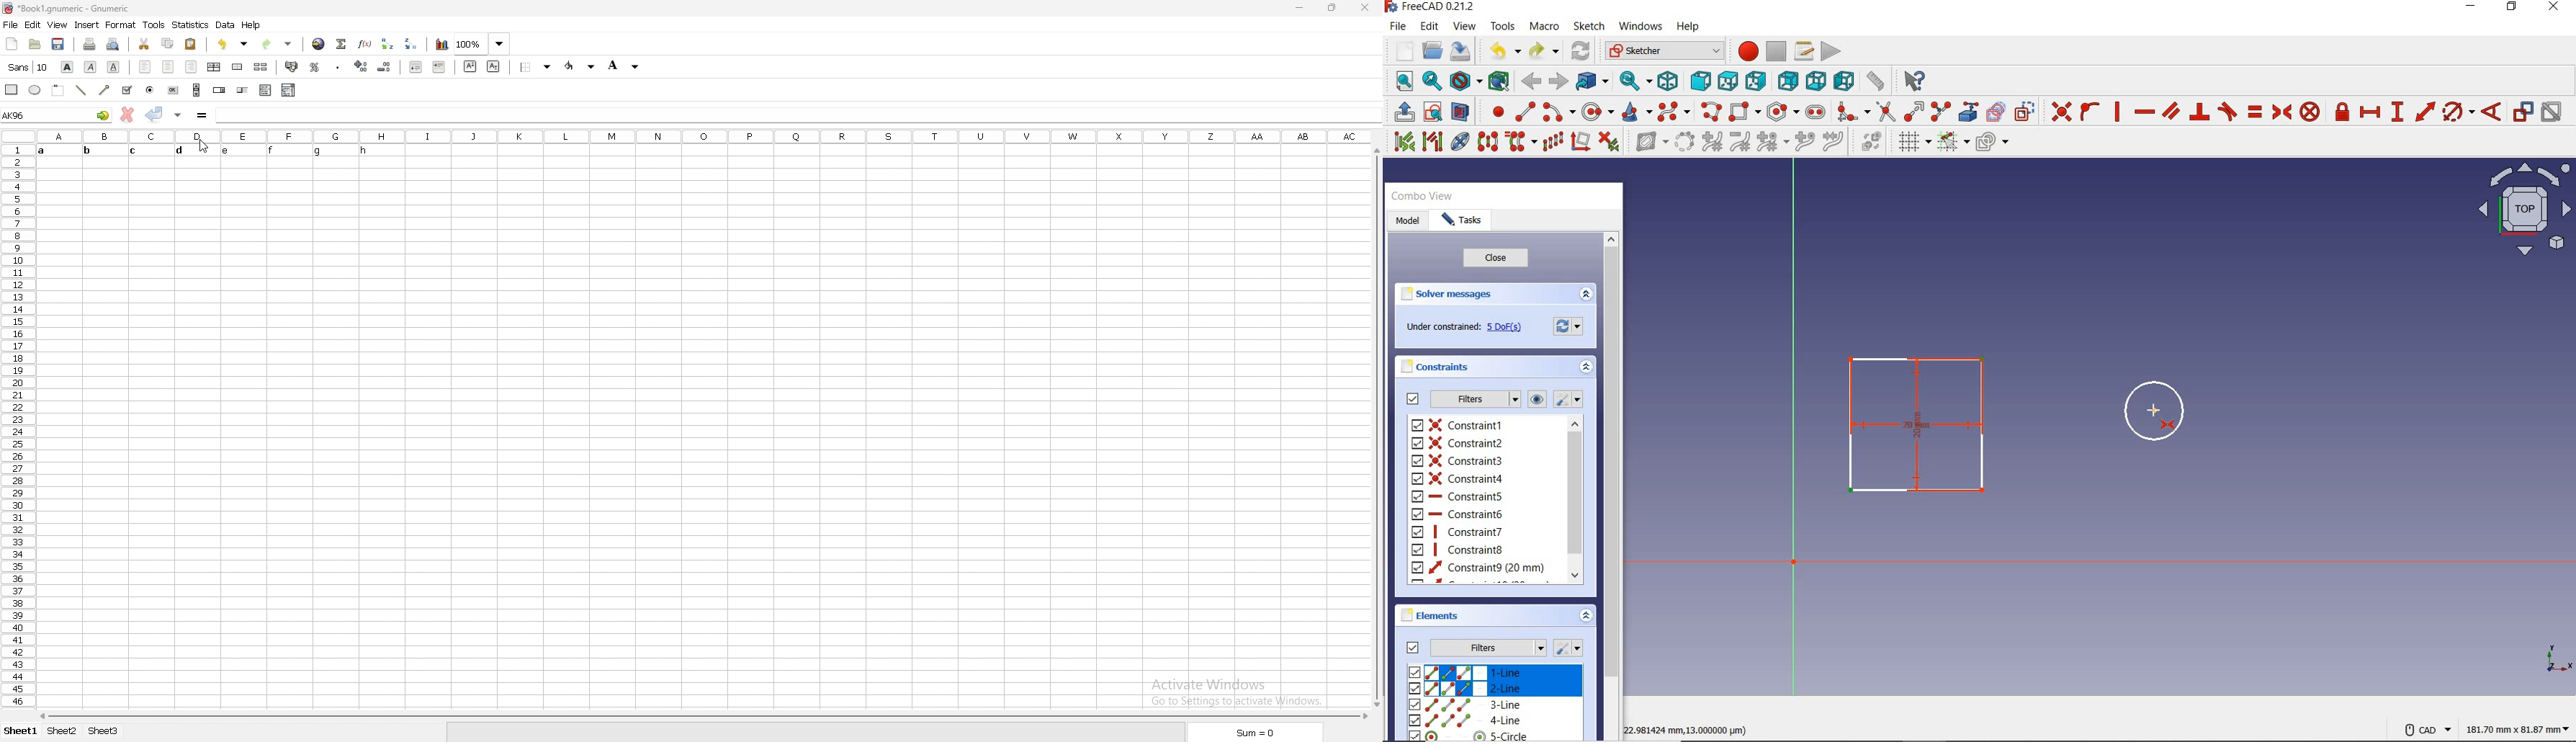  Describe the element at coordinates (145, 43) in the screenshot. I see `cut` at that location.